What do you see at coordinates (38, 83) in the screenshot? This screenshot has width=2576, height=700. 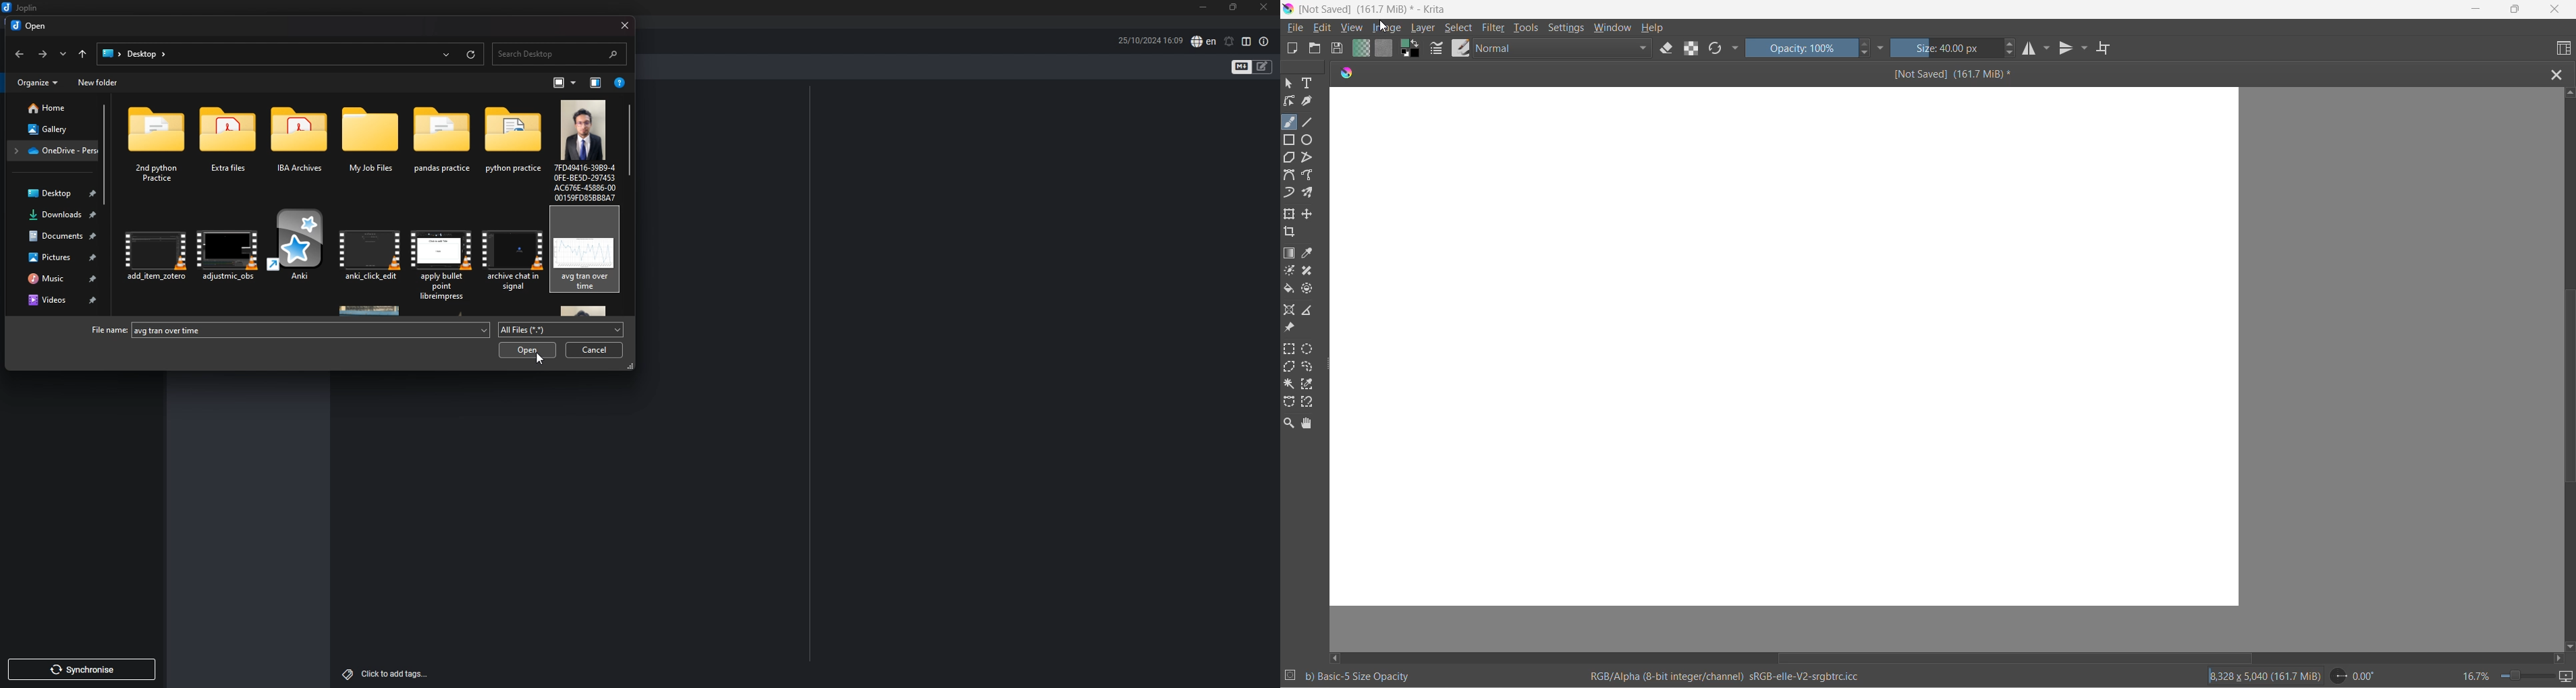 I see `organize` at bounding box center [38, 83].